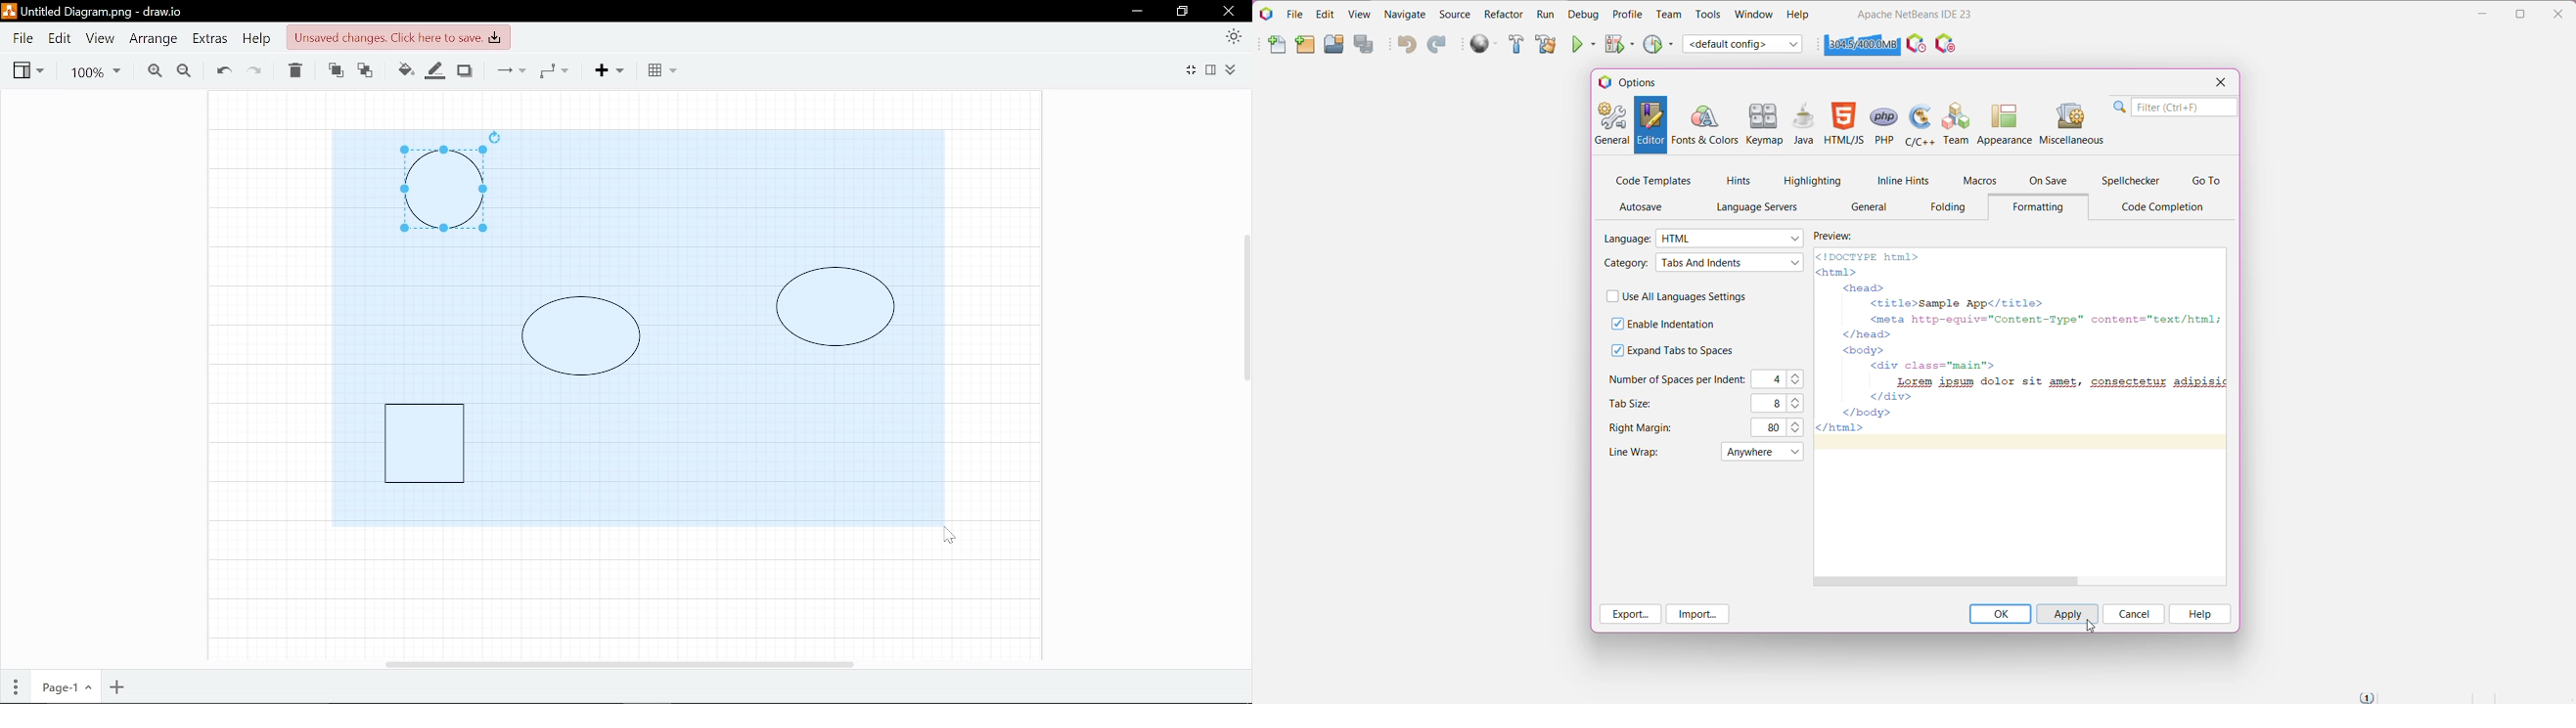  Describe the element at coordinates (560, 69) in the screenshot. I see `Waypoints` at that location.